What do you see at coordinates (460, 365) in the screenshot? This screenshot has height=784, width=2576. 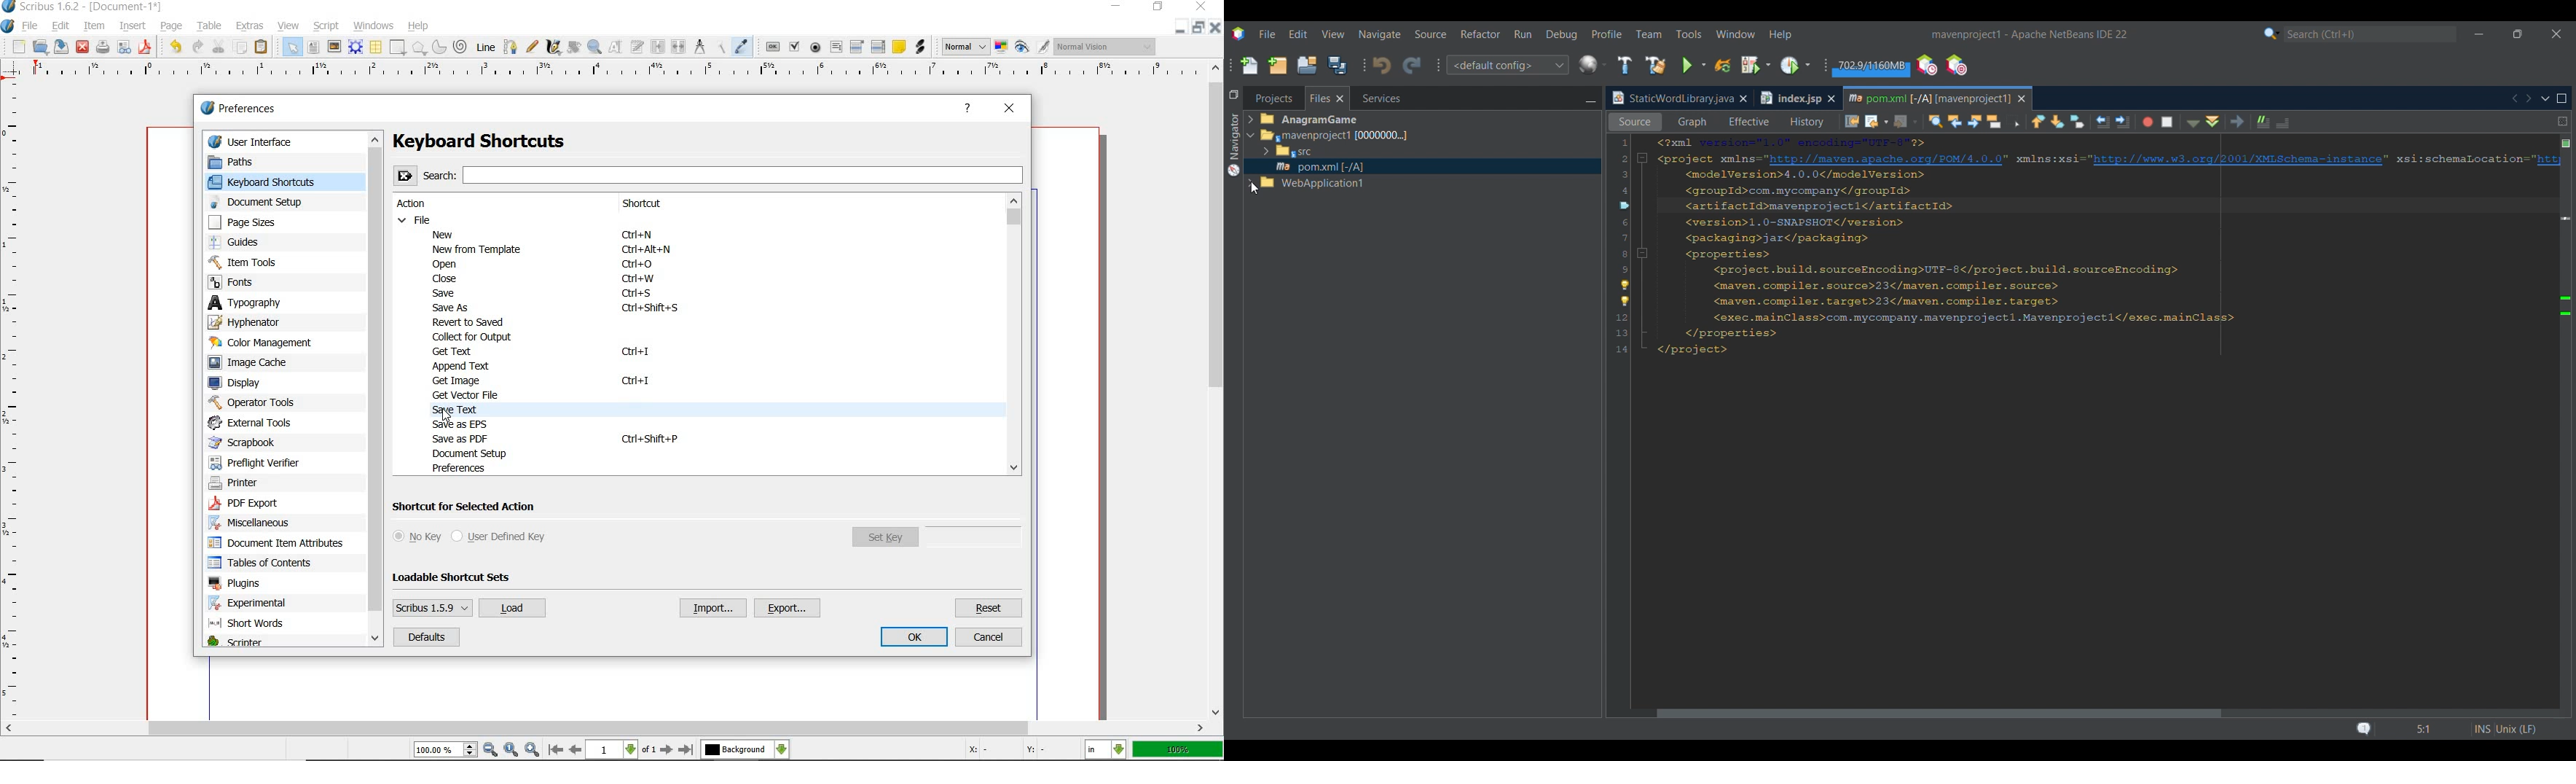 I see `append text` at bounding box center [460, 365].